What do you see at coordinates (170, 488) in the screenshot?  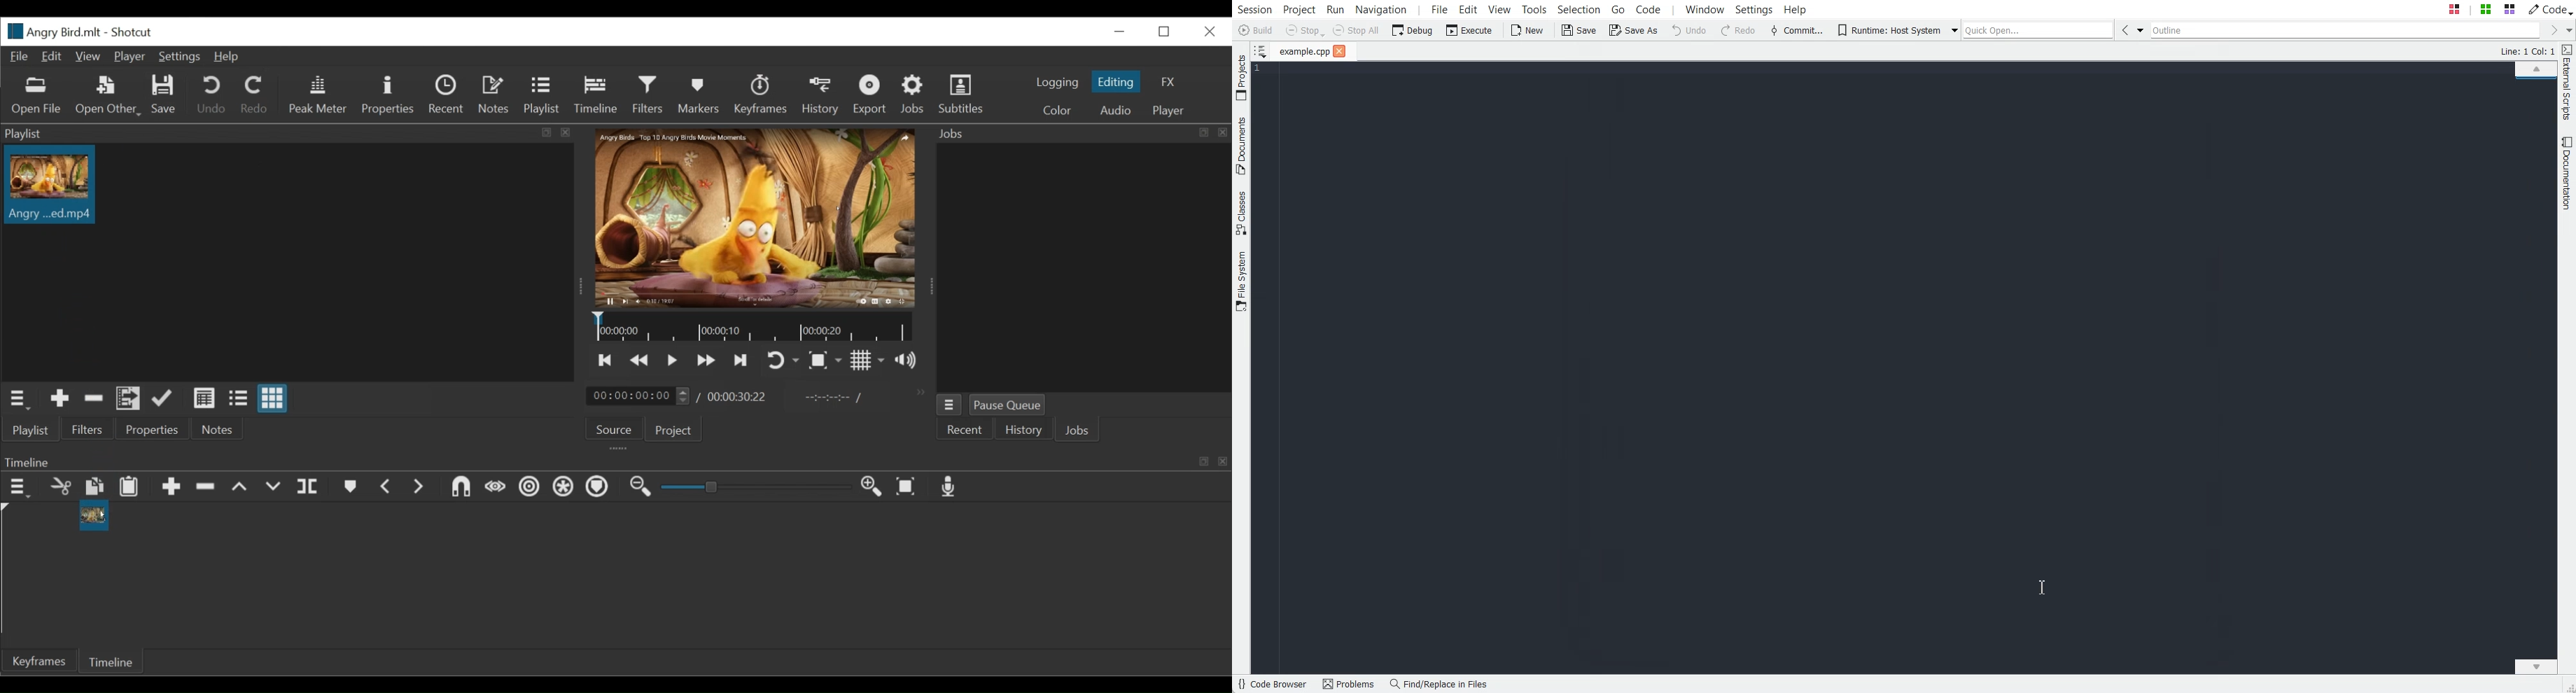 I see `Append` at bounding box center [170, 488].